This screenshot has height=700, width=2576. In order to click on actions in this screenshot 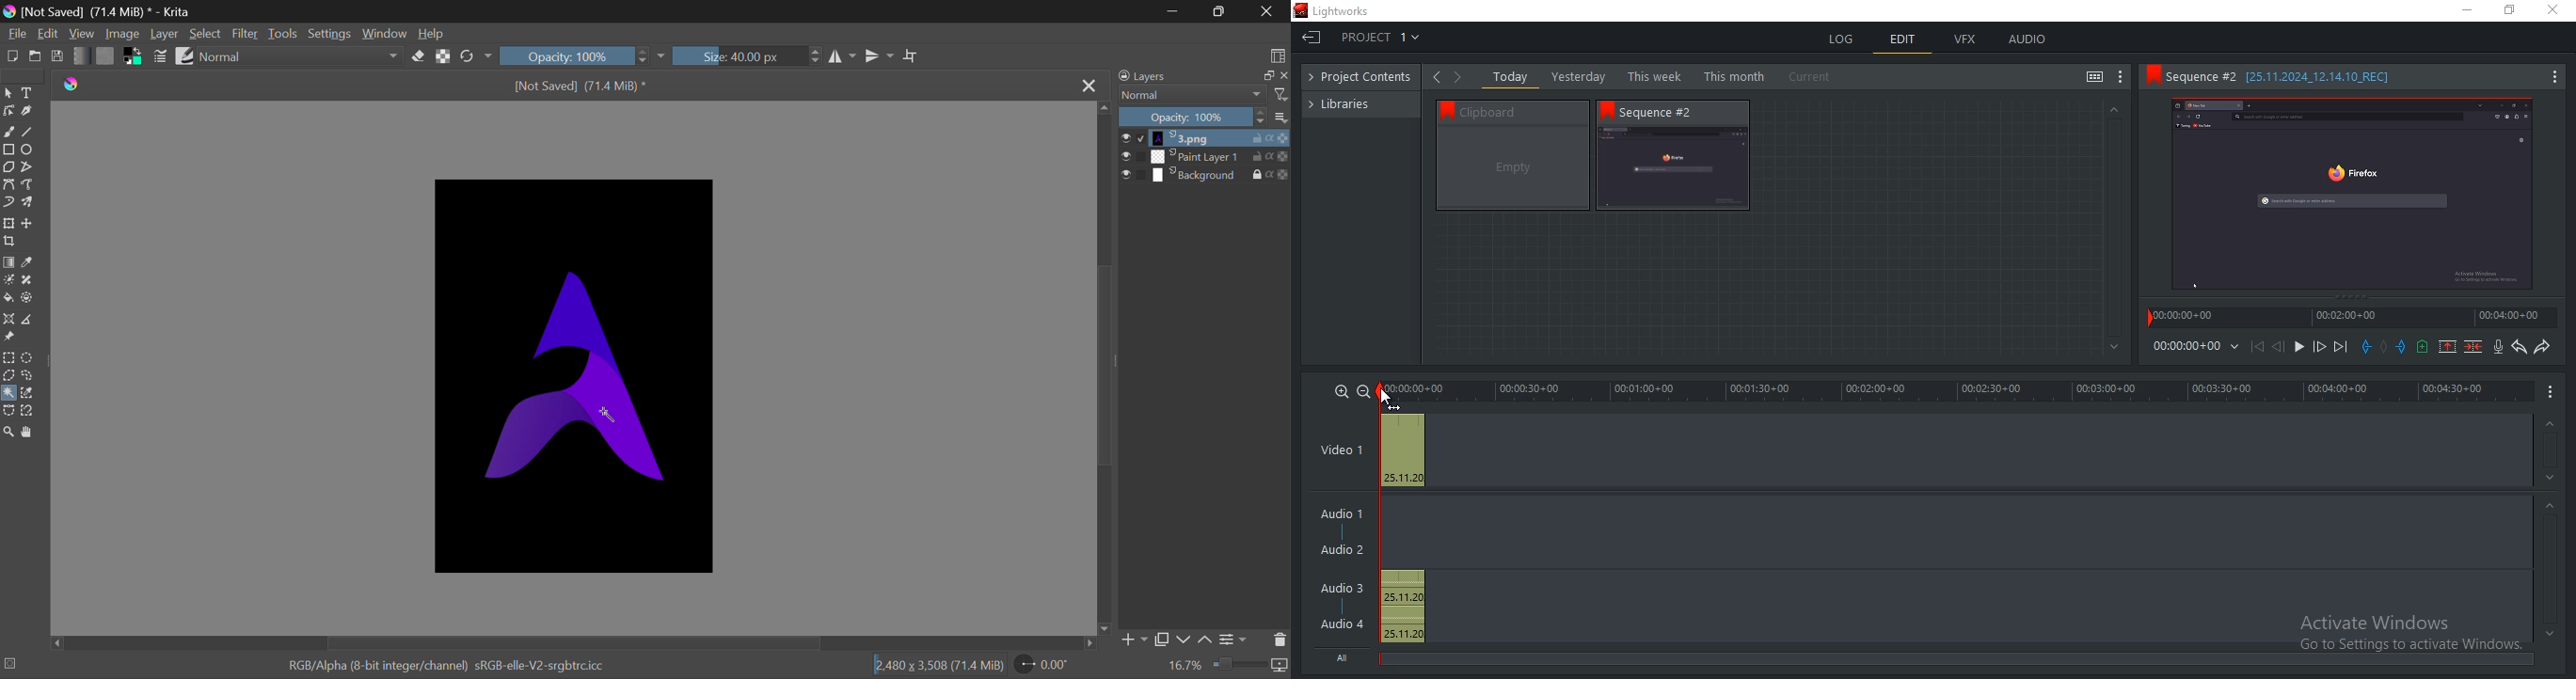, I will do `click(1270, 174)`.